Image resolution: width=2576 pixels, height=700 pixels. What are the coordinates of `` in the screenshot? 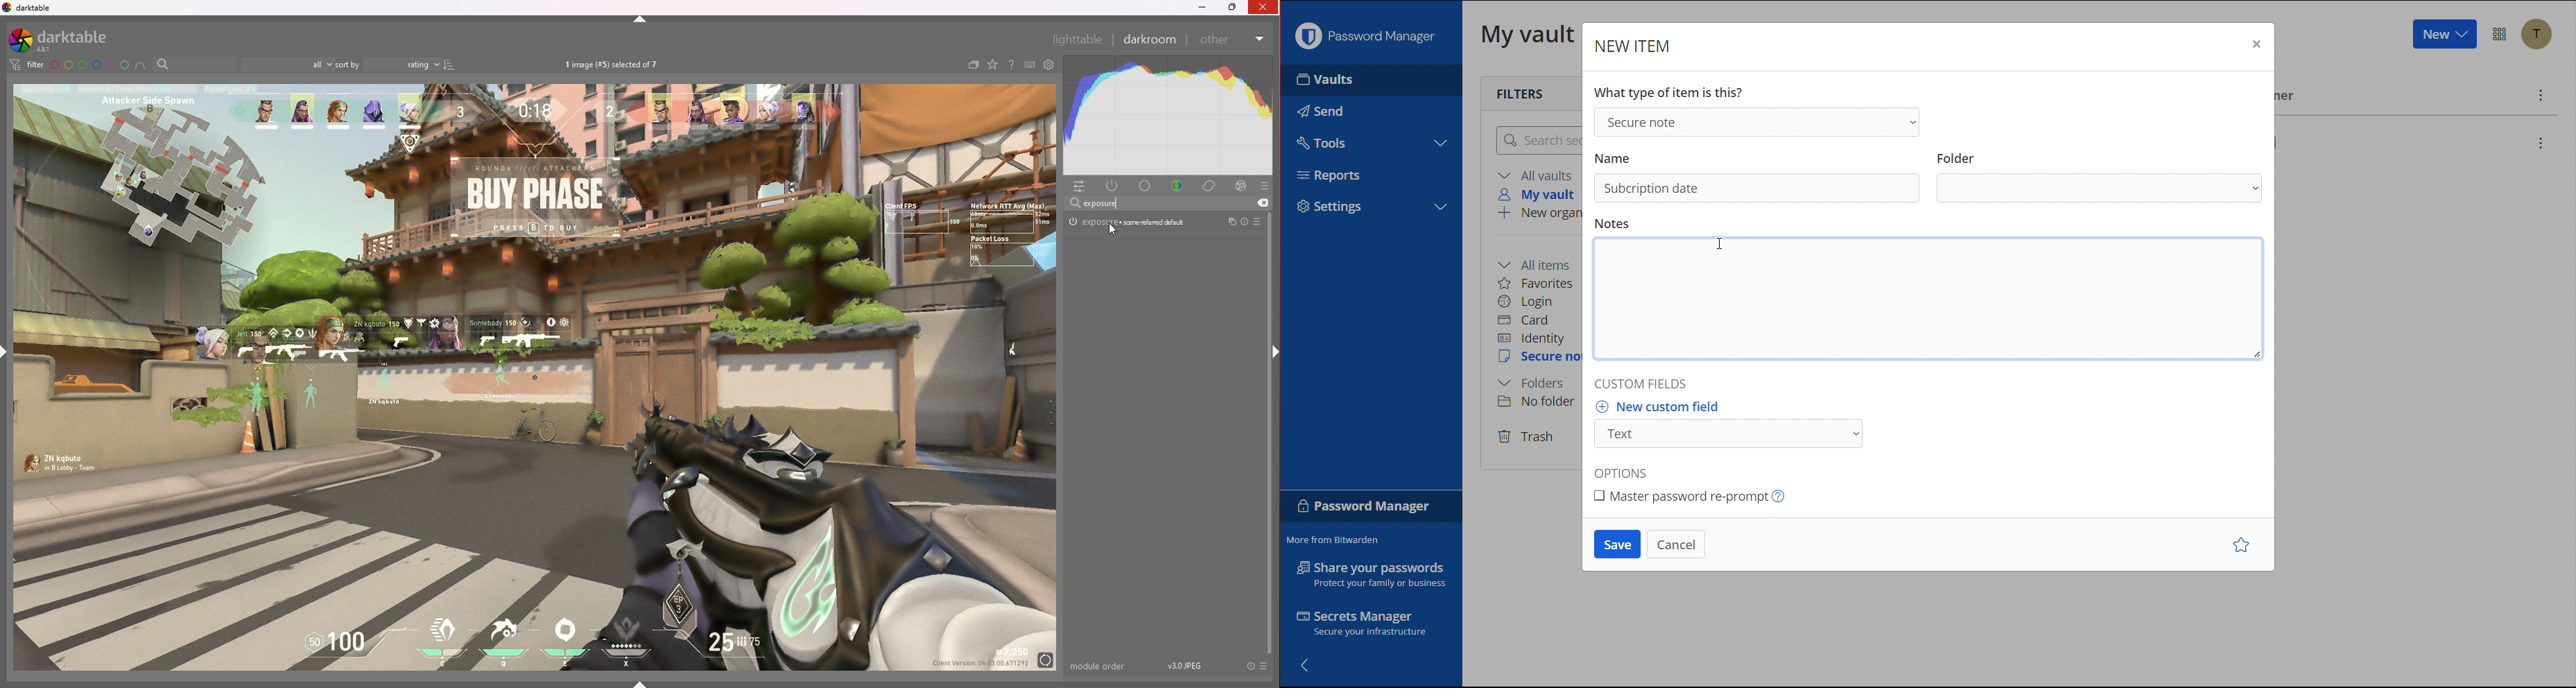 It's located at (1264, 9).